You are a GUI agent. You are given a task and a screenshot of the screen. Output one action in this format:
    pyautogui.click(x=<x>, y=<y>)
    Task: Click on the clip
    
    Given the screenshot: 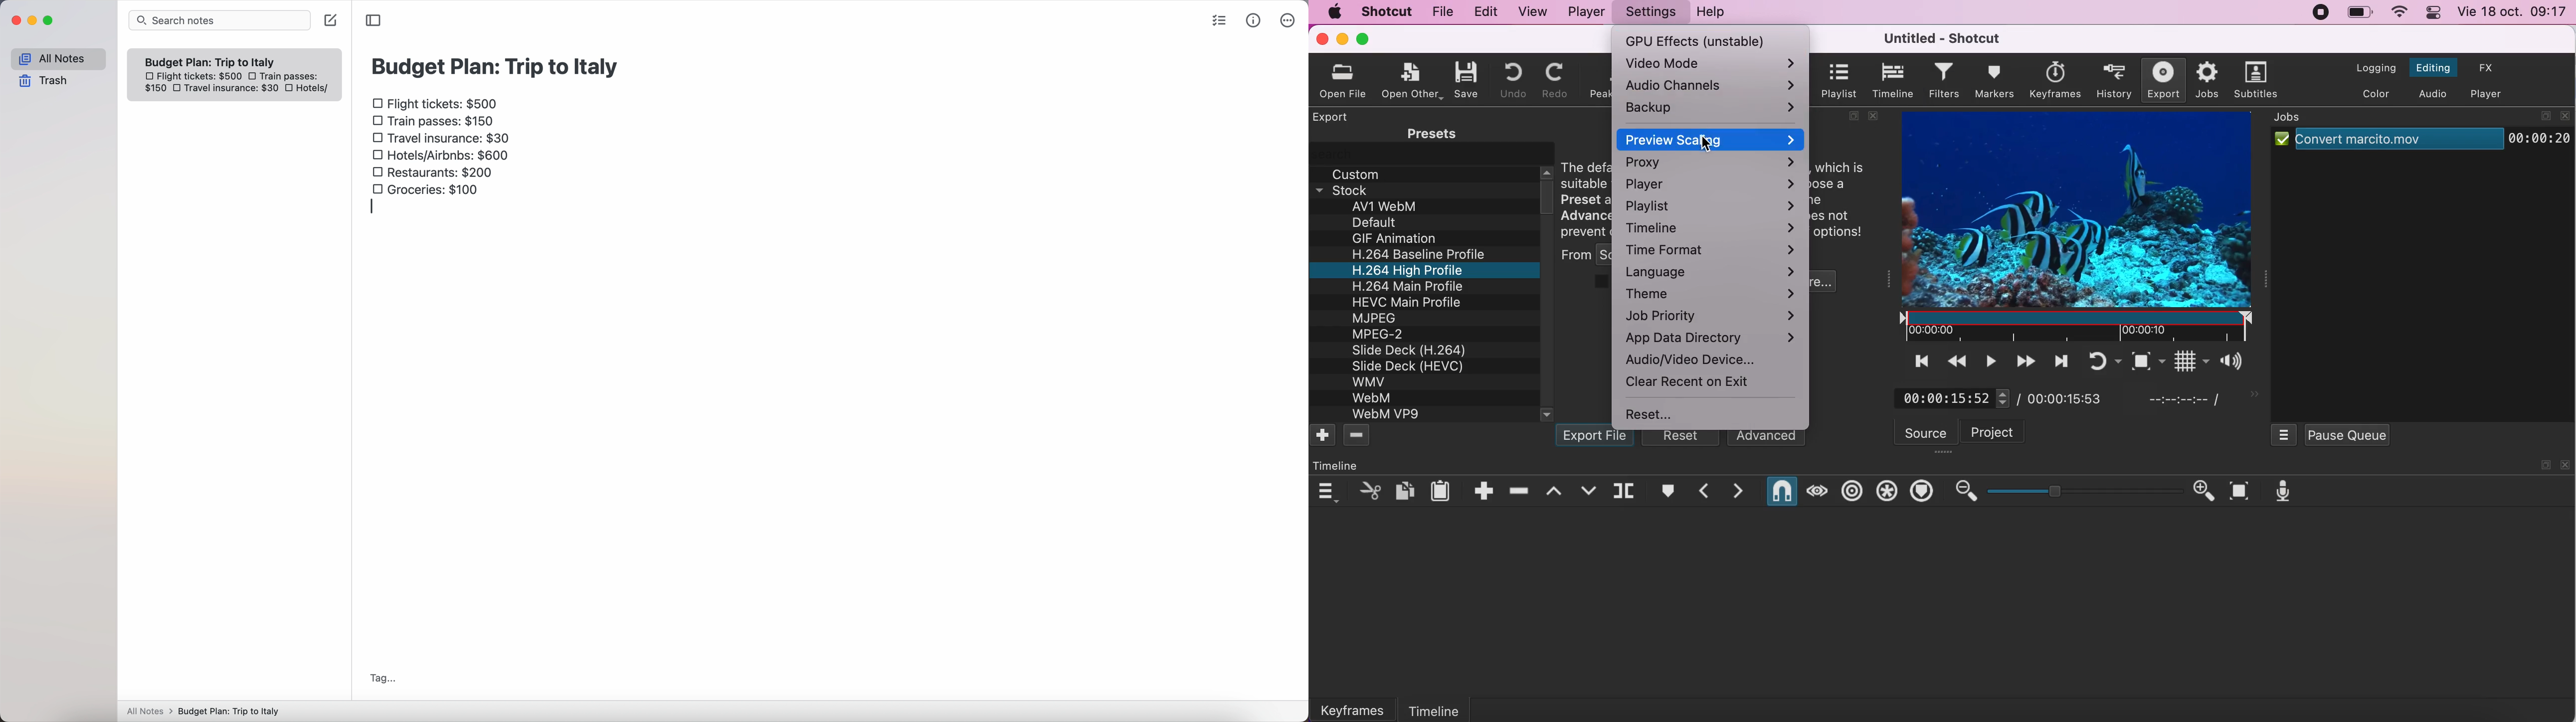 What is the action you would take?
    pyautogui.click(x=2079, y=226)
    